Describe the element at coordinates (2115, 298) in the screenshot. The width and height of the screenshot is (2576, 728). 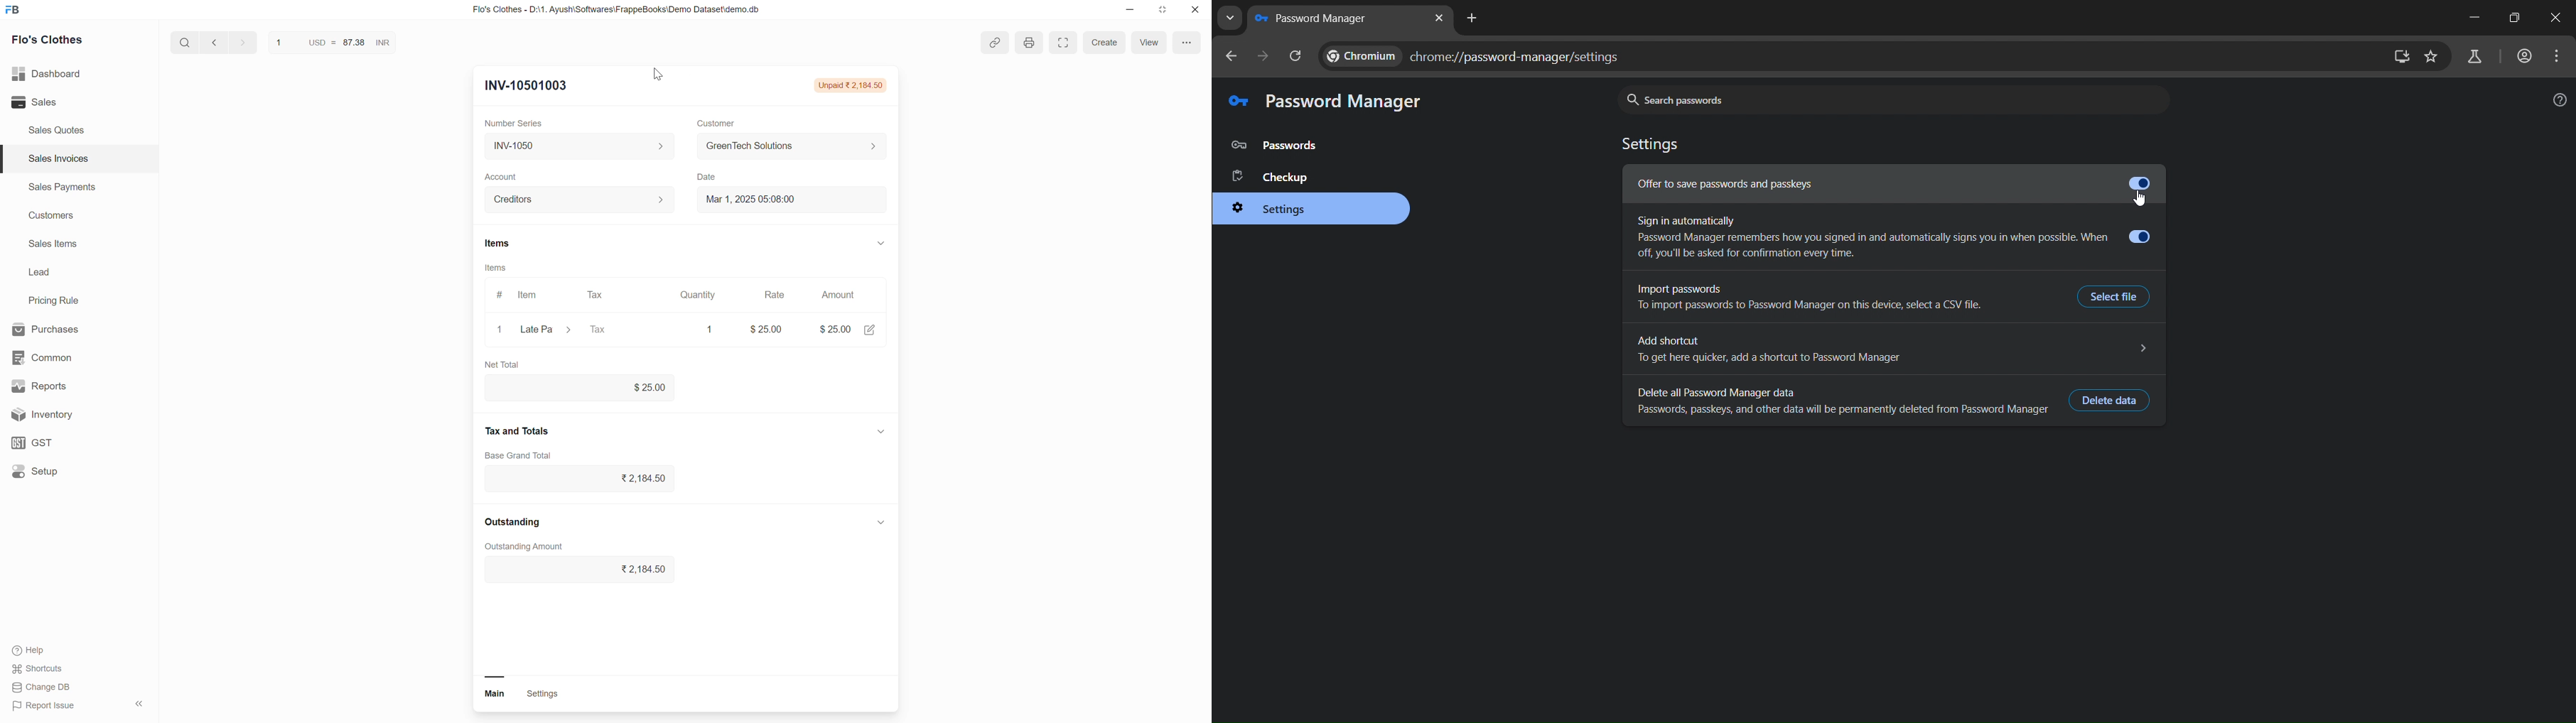
I see `Select File` at that location.